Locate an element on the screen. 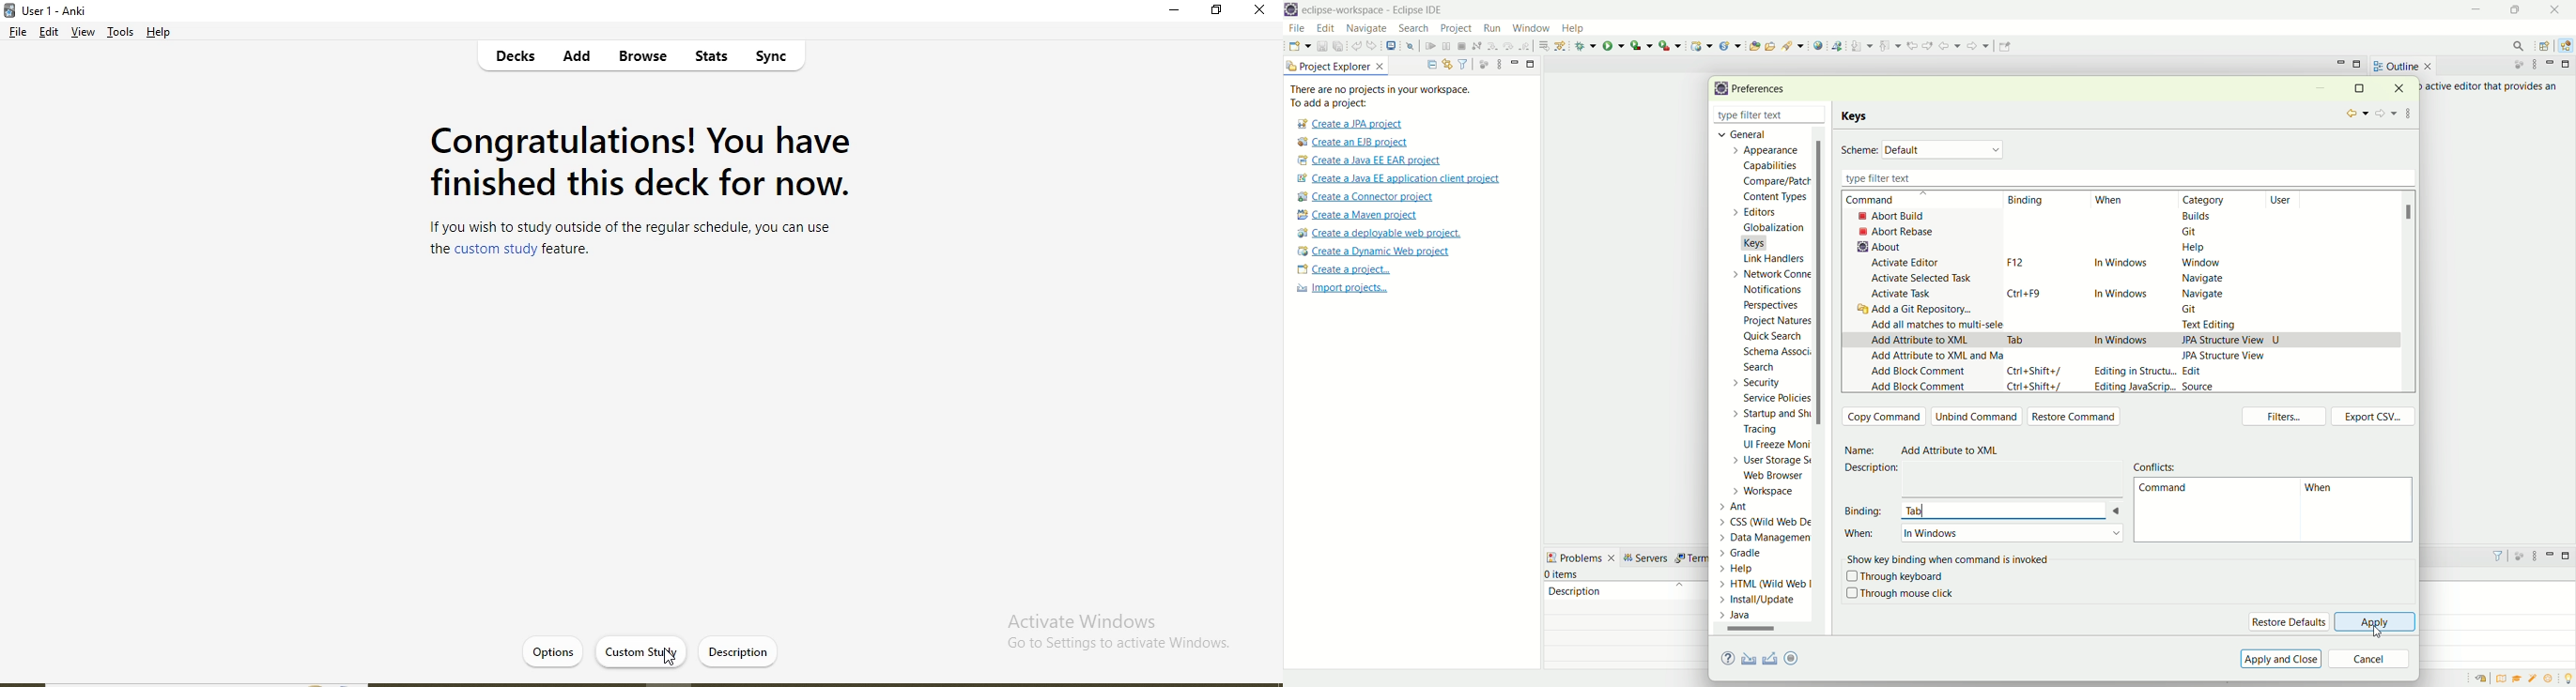 The image size is (2576, 700). edit is located at coordinates (50, 34).